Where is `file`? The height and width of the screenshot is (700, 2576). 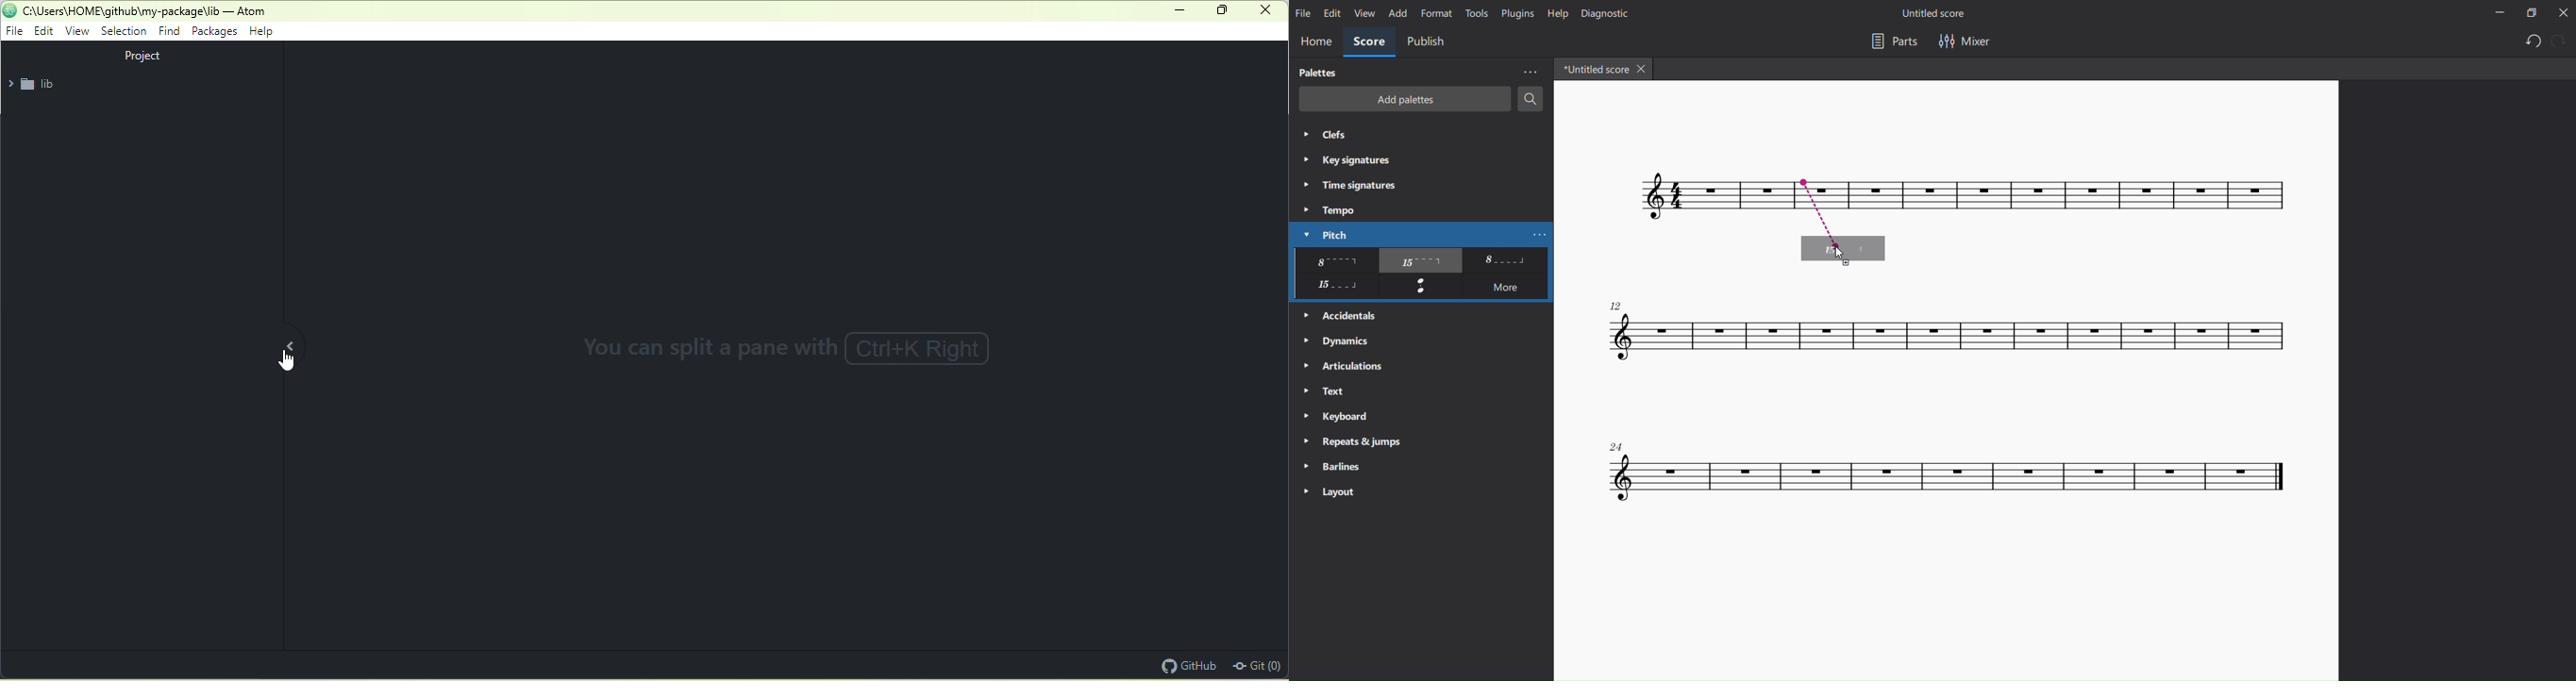
file is located at coordinates (15, 31).